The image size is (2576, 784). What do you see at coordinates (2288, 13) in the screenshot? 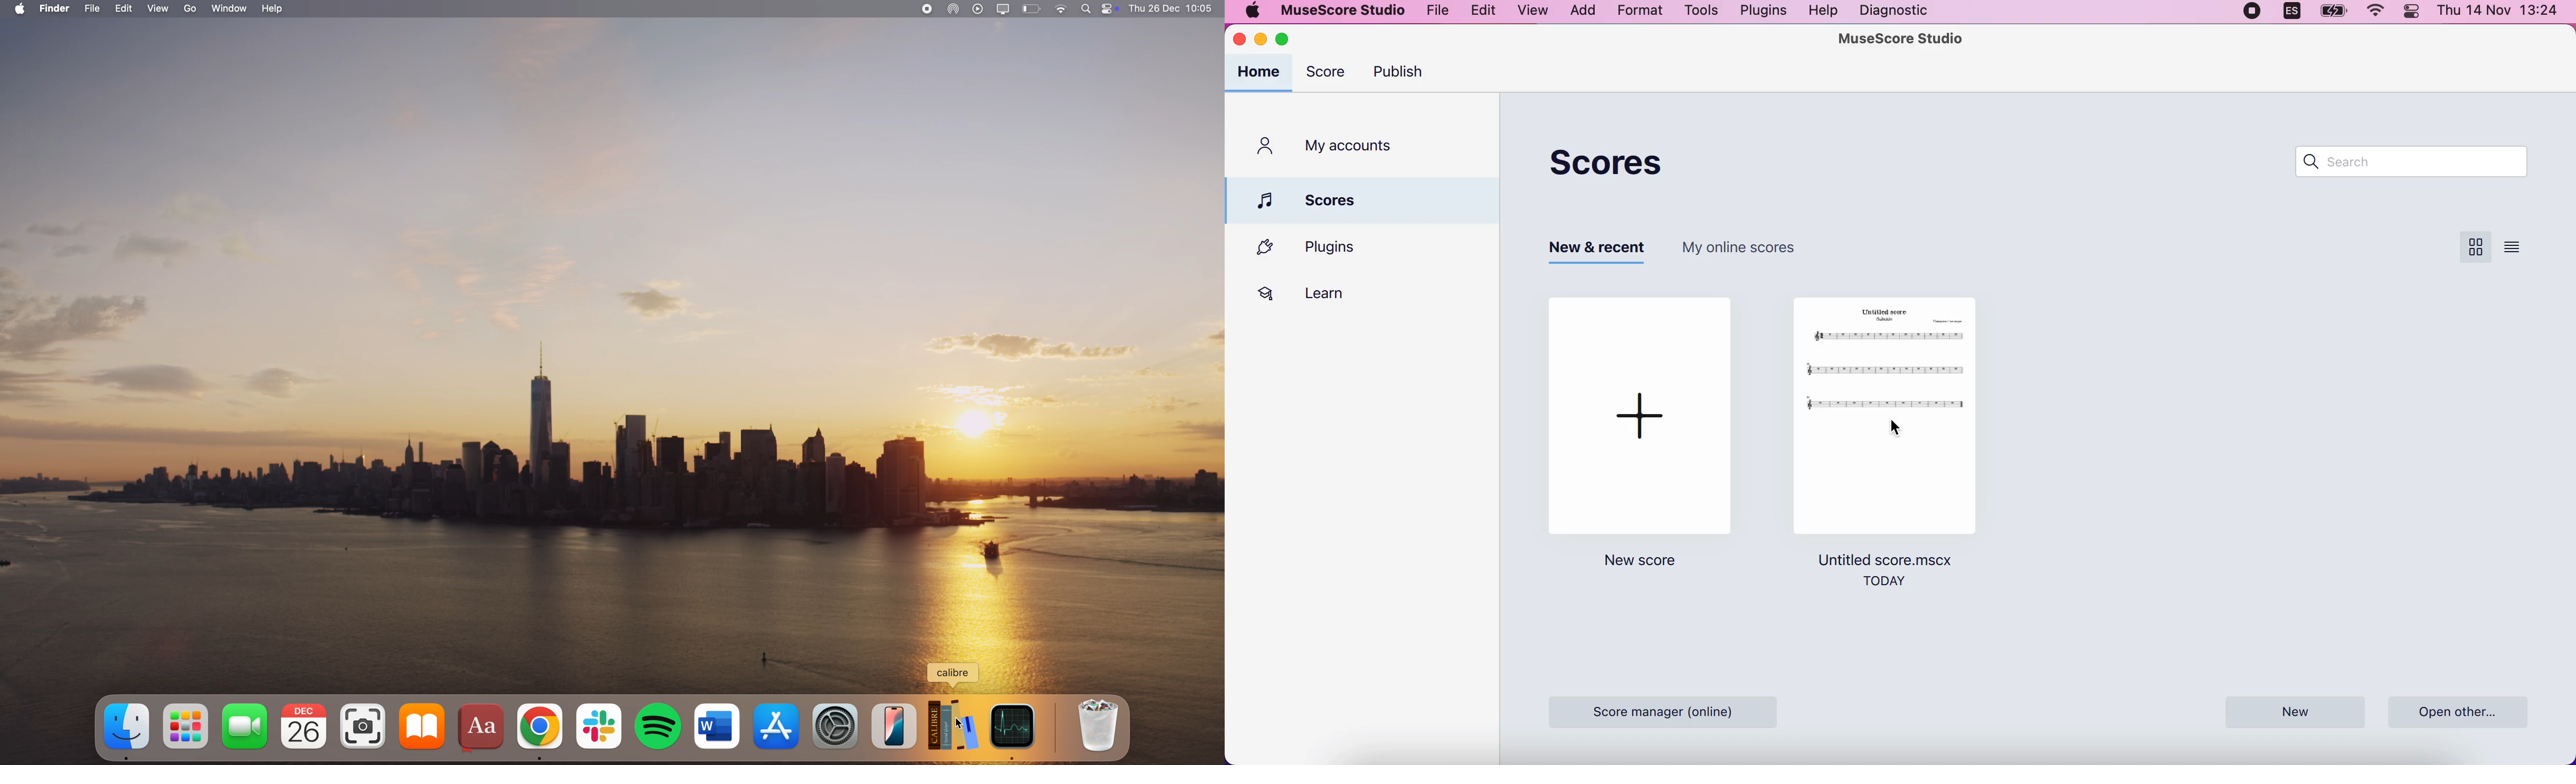
I see `language` at bounding box center [2288, 13].